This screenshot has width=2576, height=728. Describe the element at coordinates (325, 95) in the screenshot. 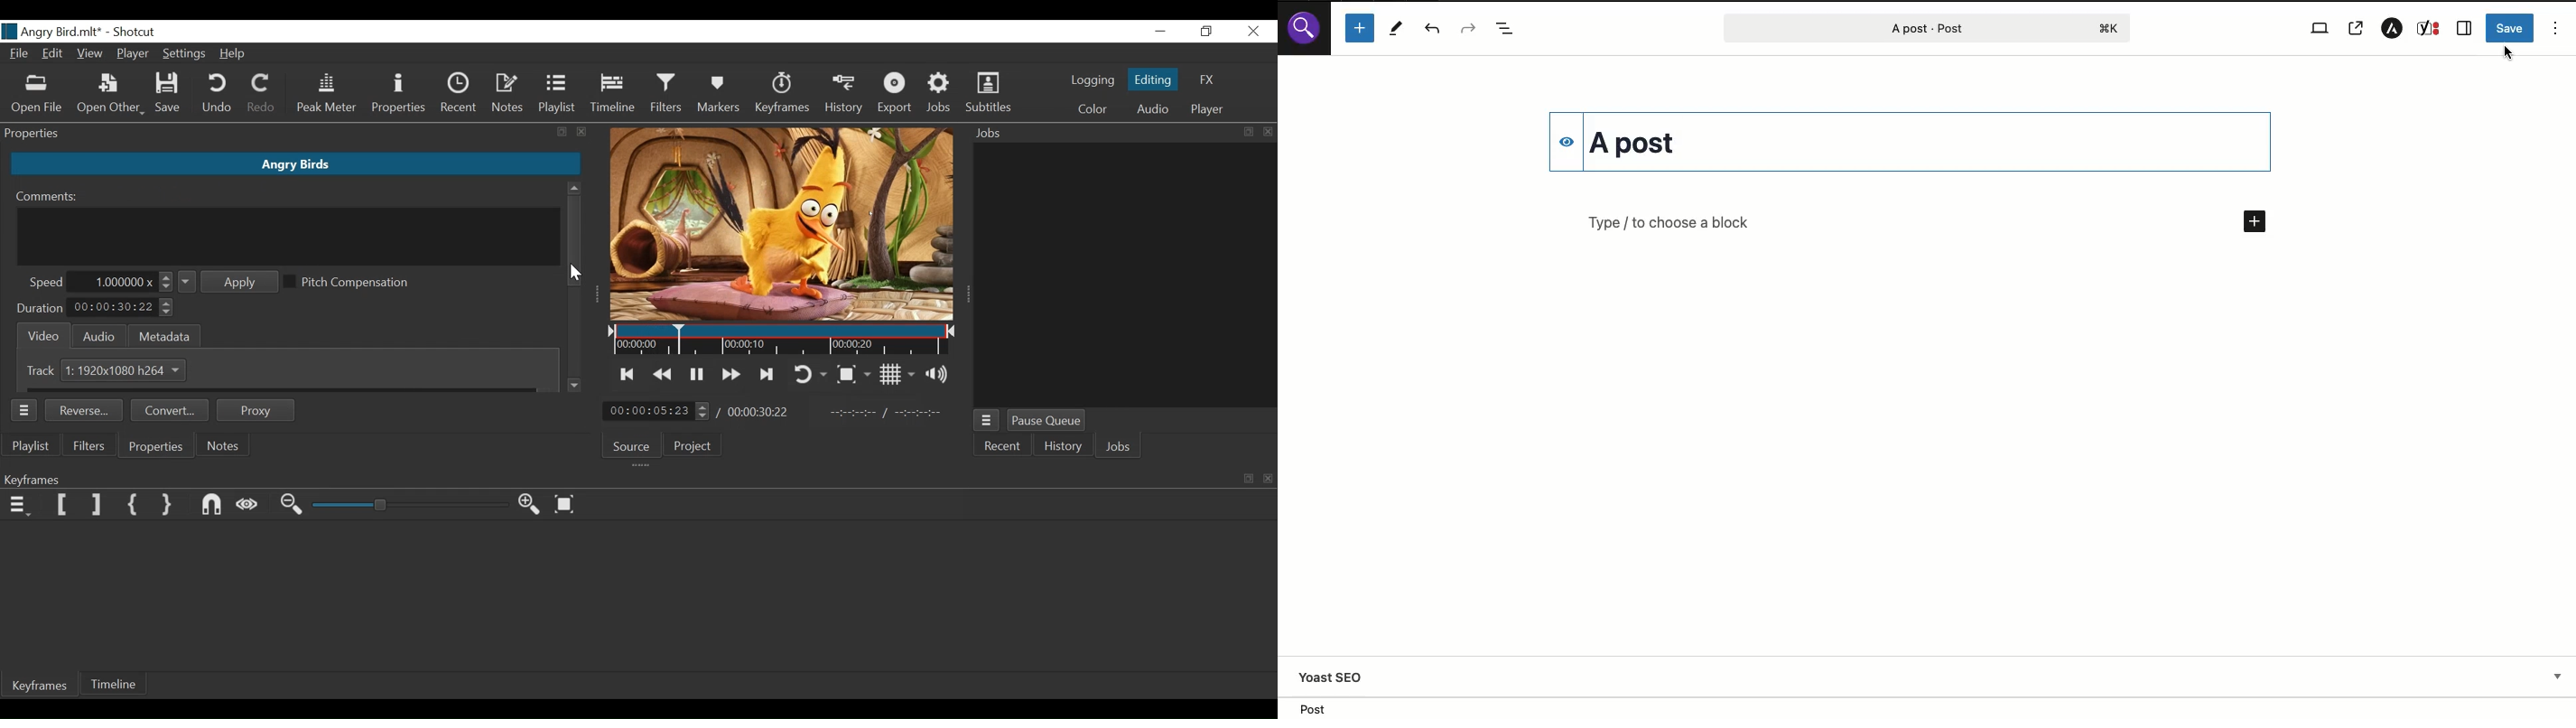

I see `Peak Meter` at that location.